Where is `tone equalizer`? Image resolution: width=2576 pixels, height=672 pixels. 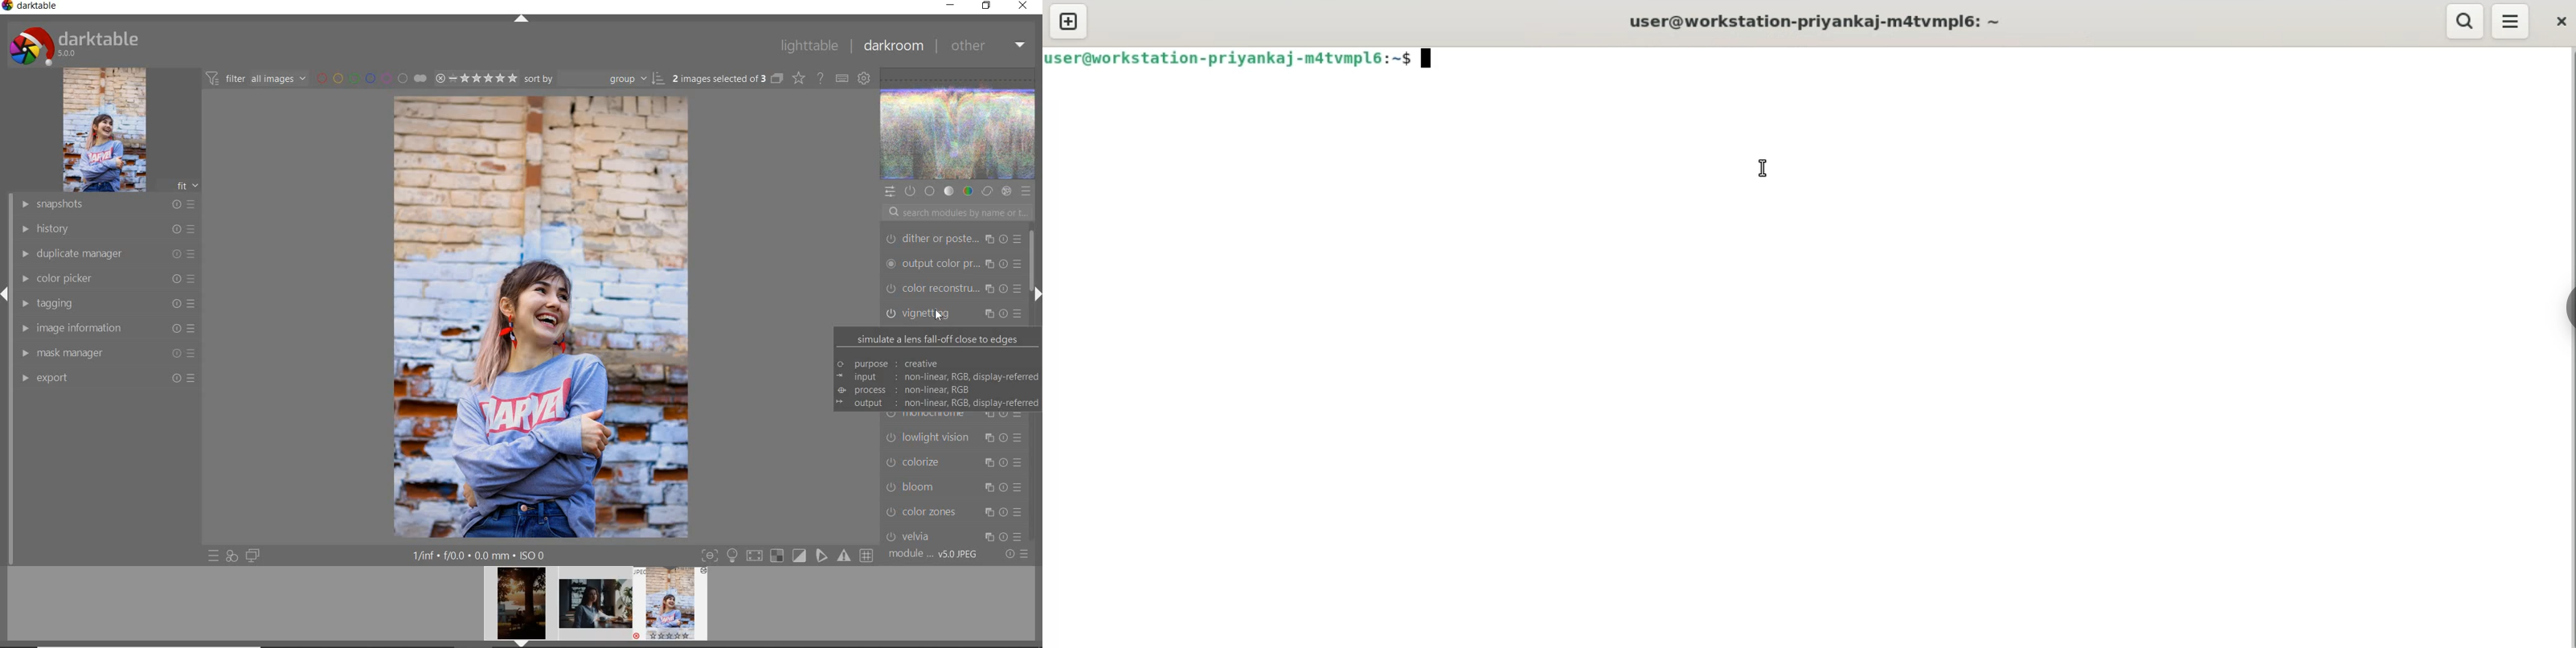
tone equalizer is located at coordinates (952, 287).